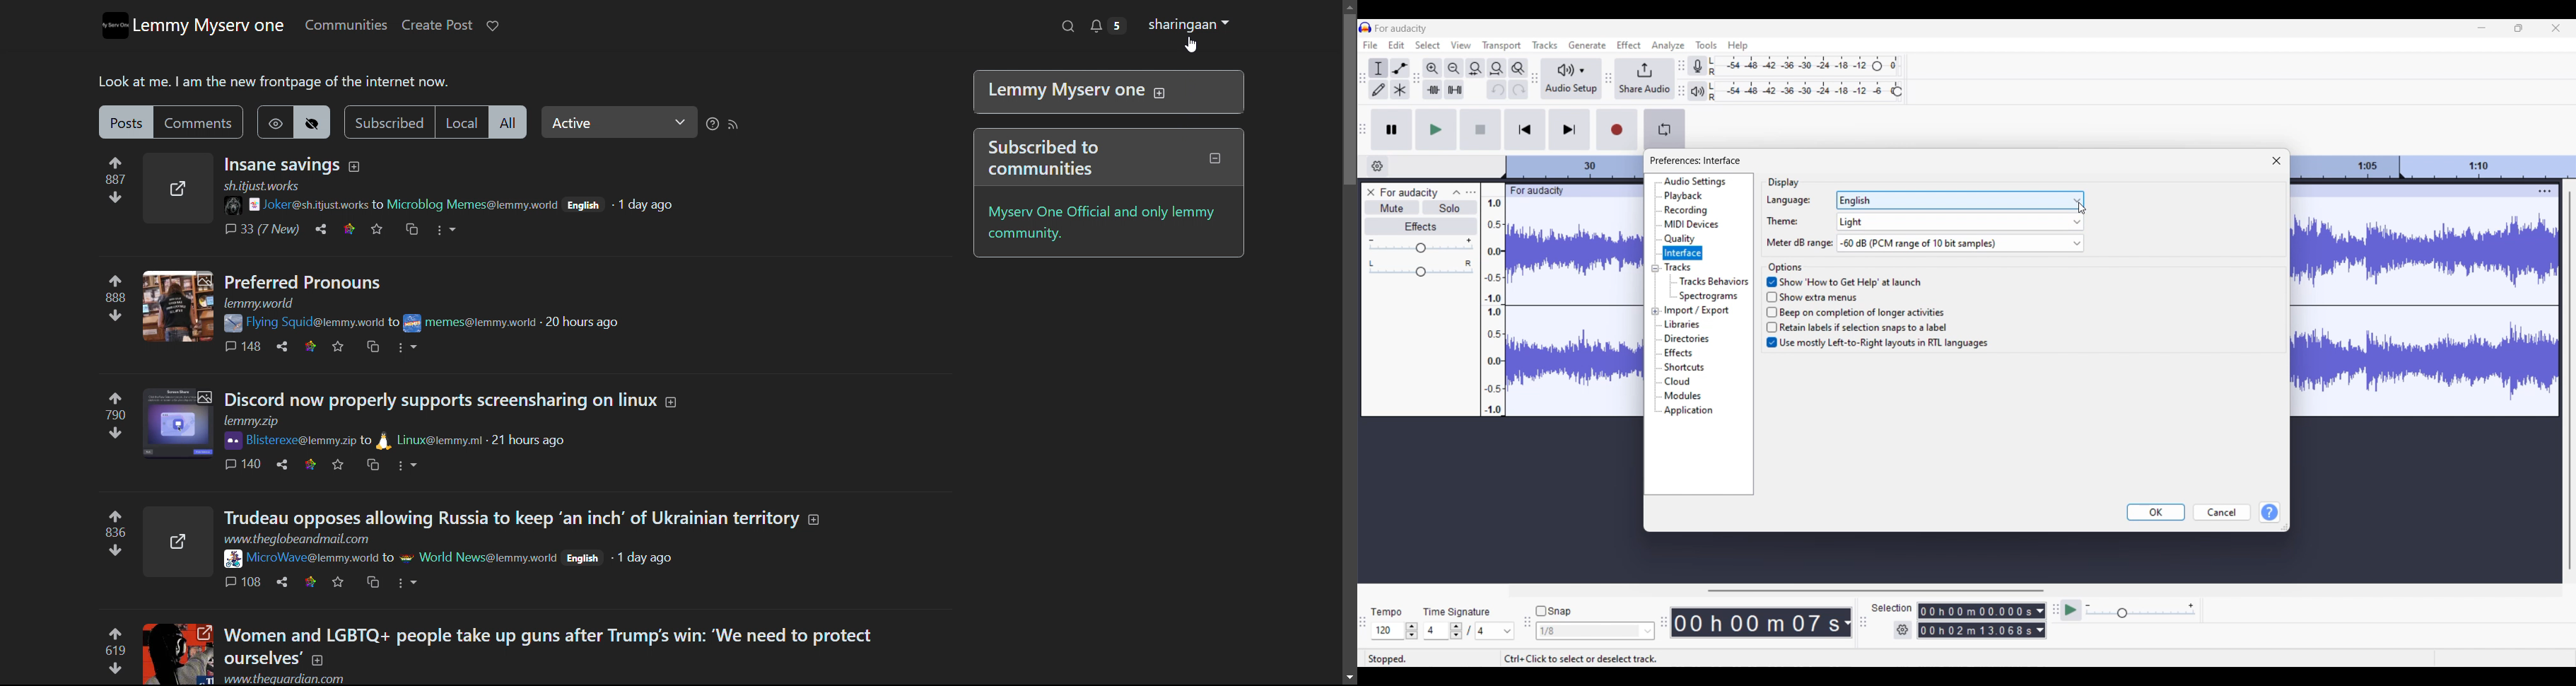 This screenshot has width=2576, height=700. I want to click on selection, so click(1891, 607).